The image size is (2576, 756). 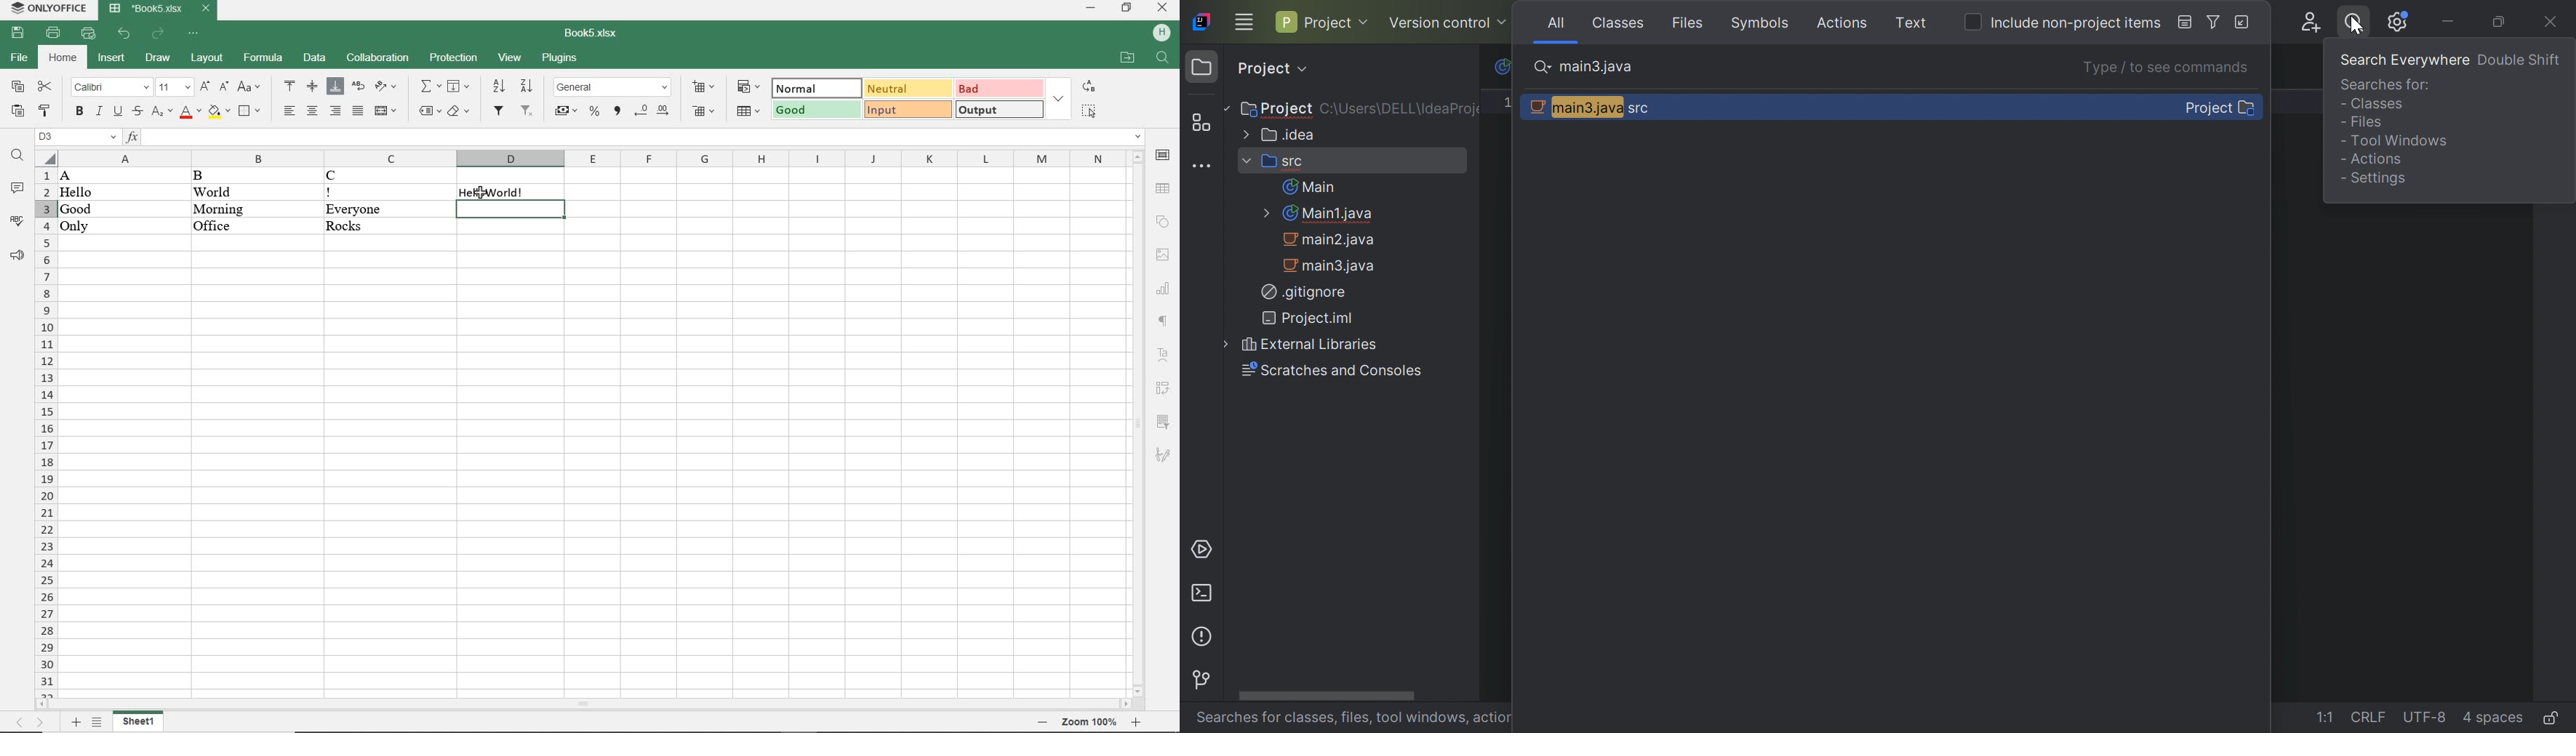 I want to click on DOCUMENT NAME, so click(x=162, y=10).